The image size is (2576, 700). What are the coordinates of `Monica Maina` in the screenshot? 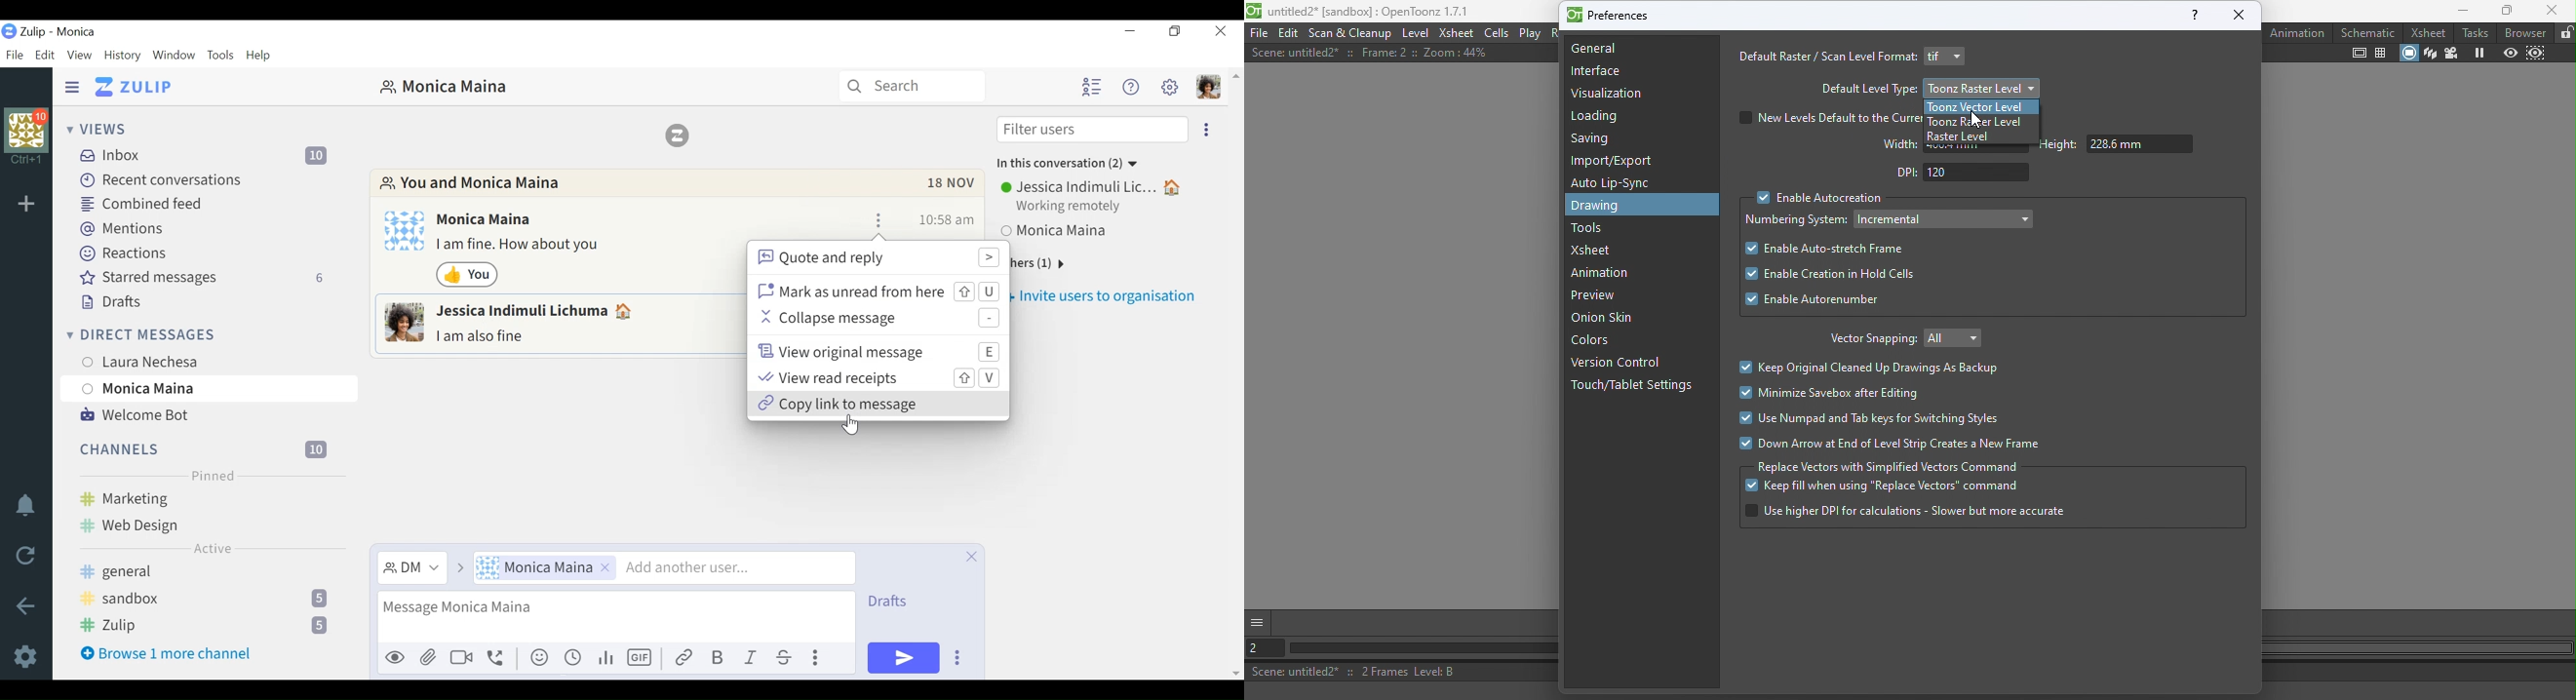 It's located at (487, 220).